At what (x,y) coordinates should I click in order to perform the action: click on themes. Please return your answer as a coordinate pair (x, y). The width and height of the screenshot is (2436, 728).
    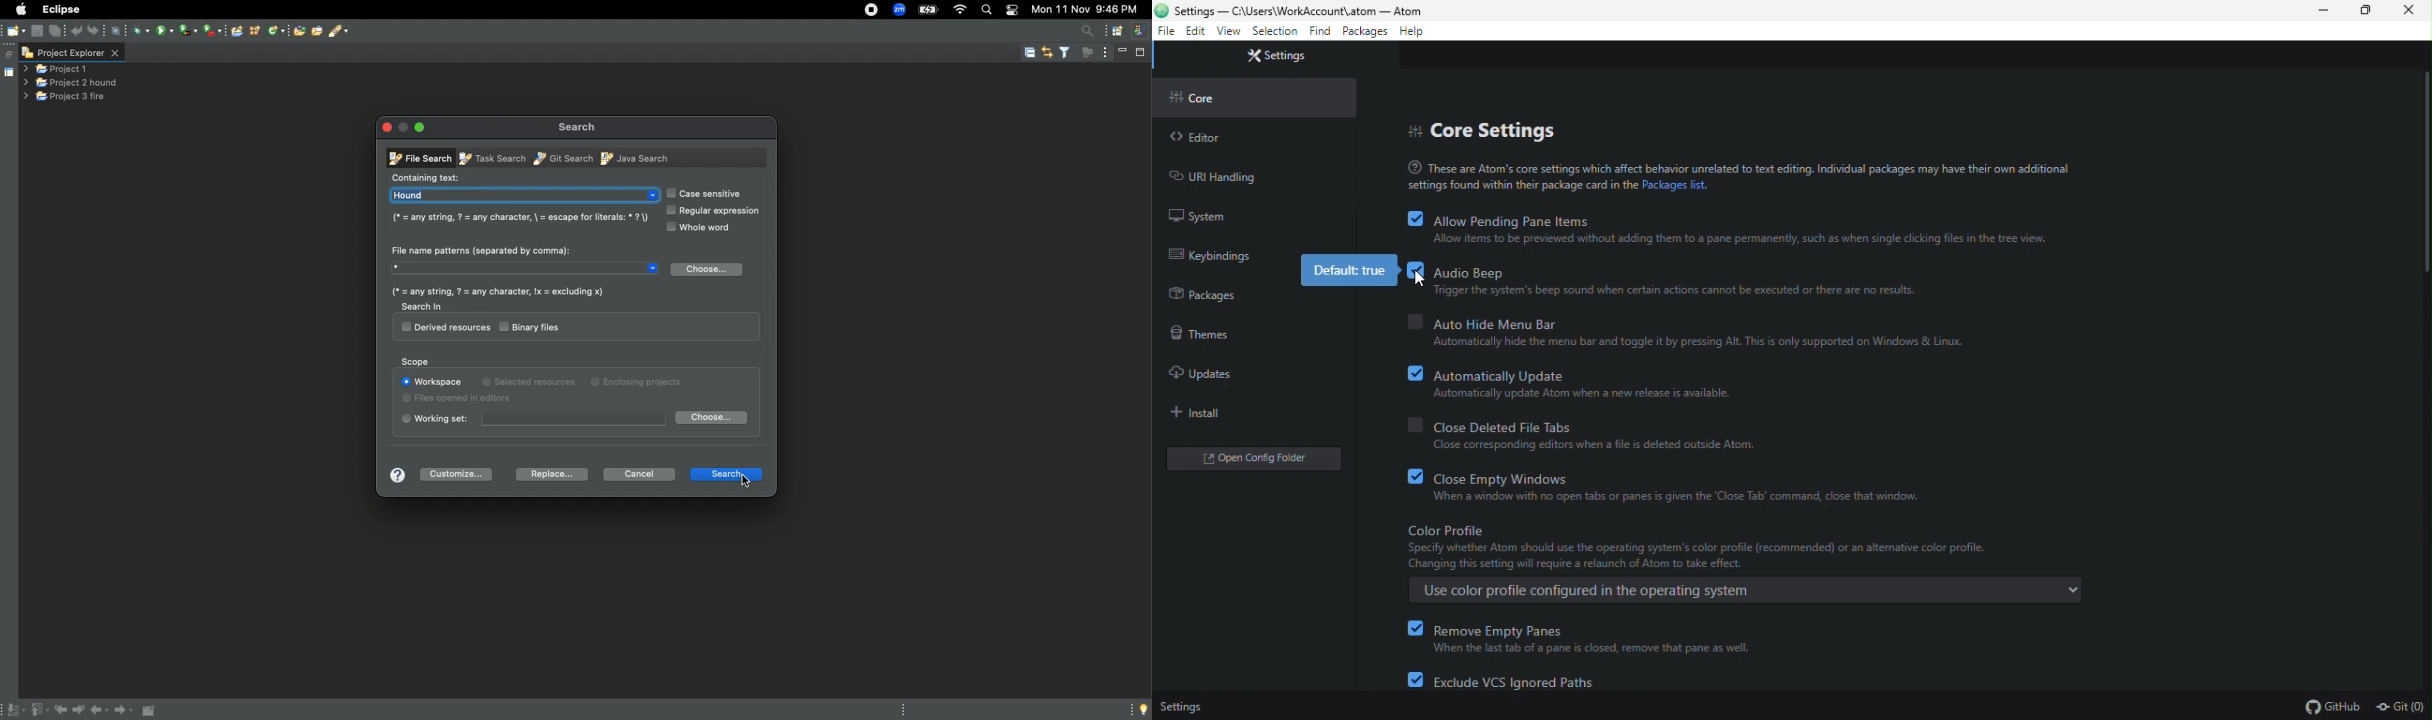
    Looking at the image, I should click on (1200, 334).